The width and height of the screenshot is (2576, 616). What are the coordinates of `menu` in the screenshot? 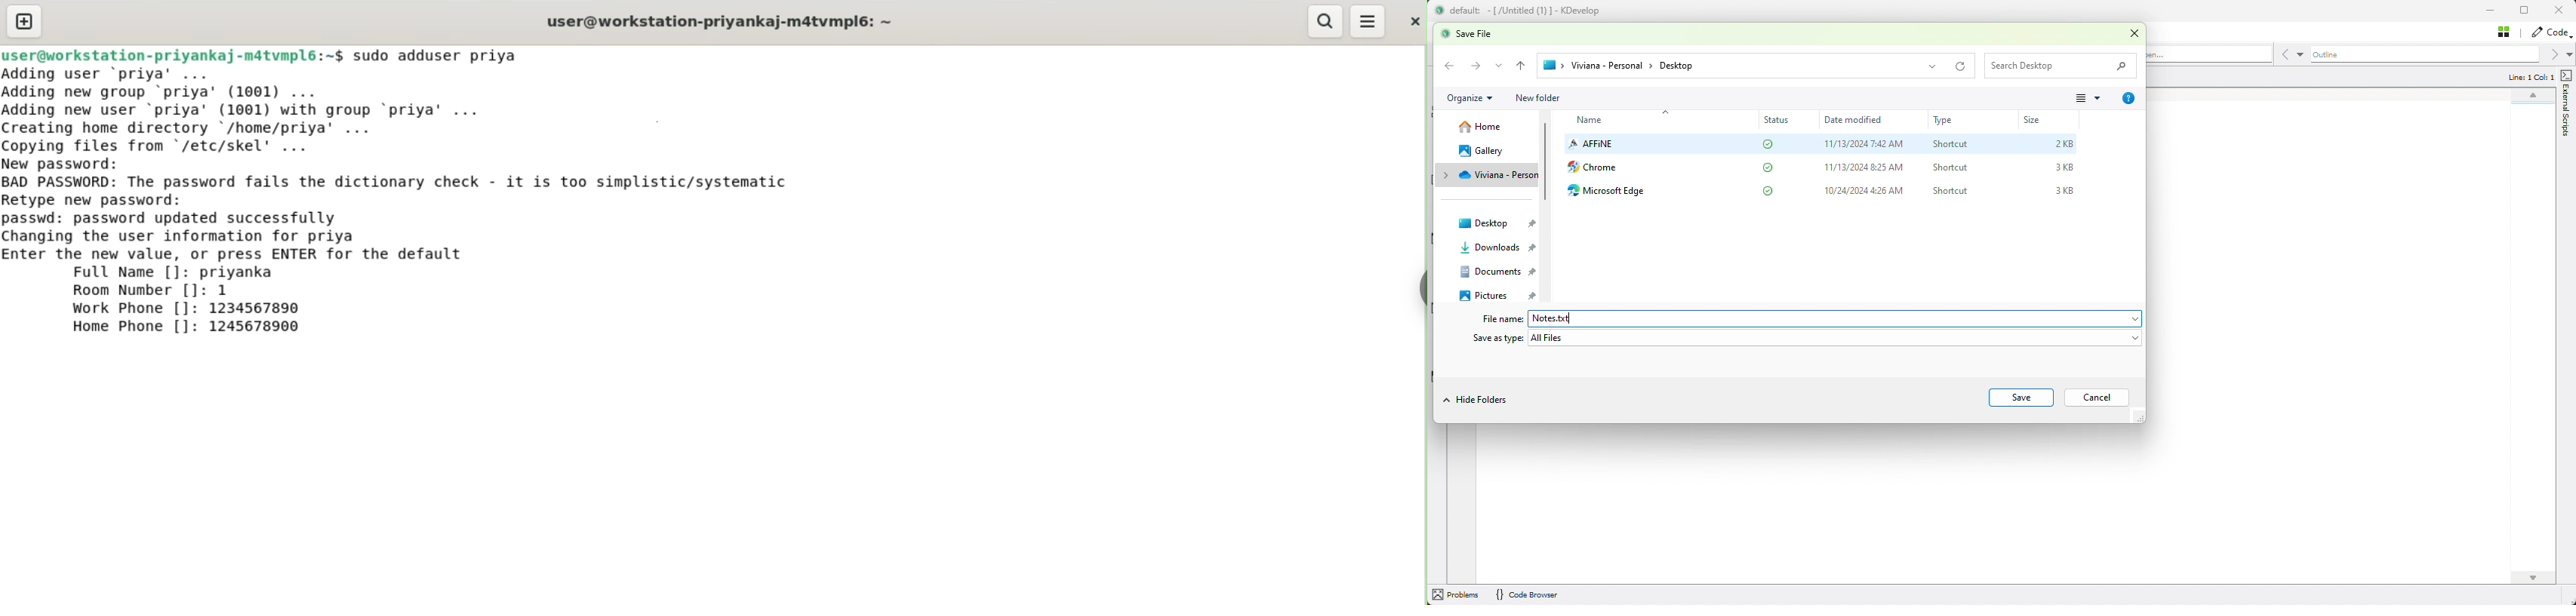 It's located at (1369, 22).